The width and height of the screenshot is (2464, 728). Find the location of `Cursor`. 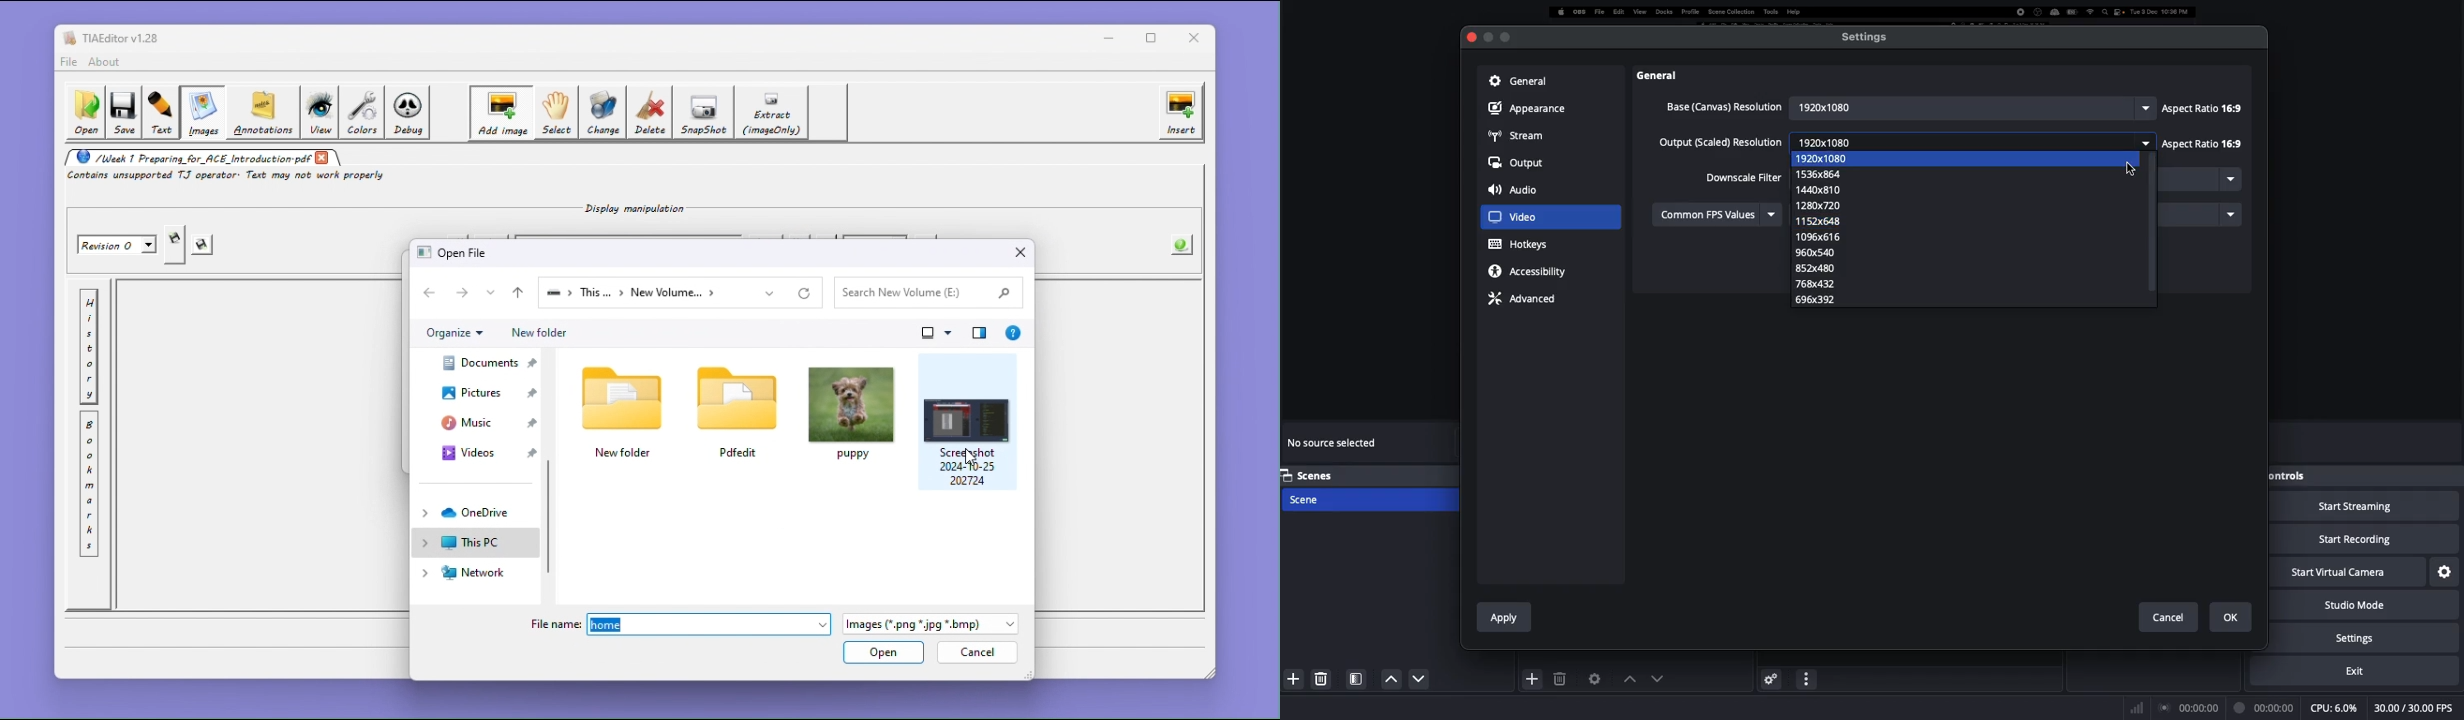

Cursor is located at coordinates (2129, 167).